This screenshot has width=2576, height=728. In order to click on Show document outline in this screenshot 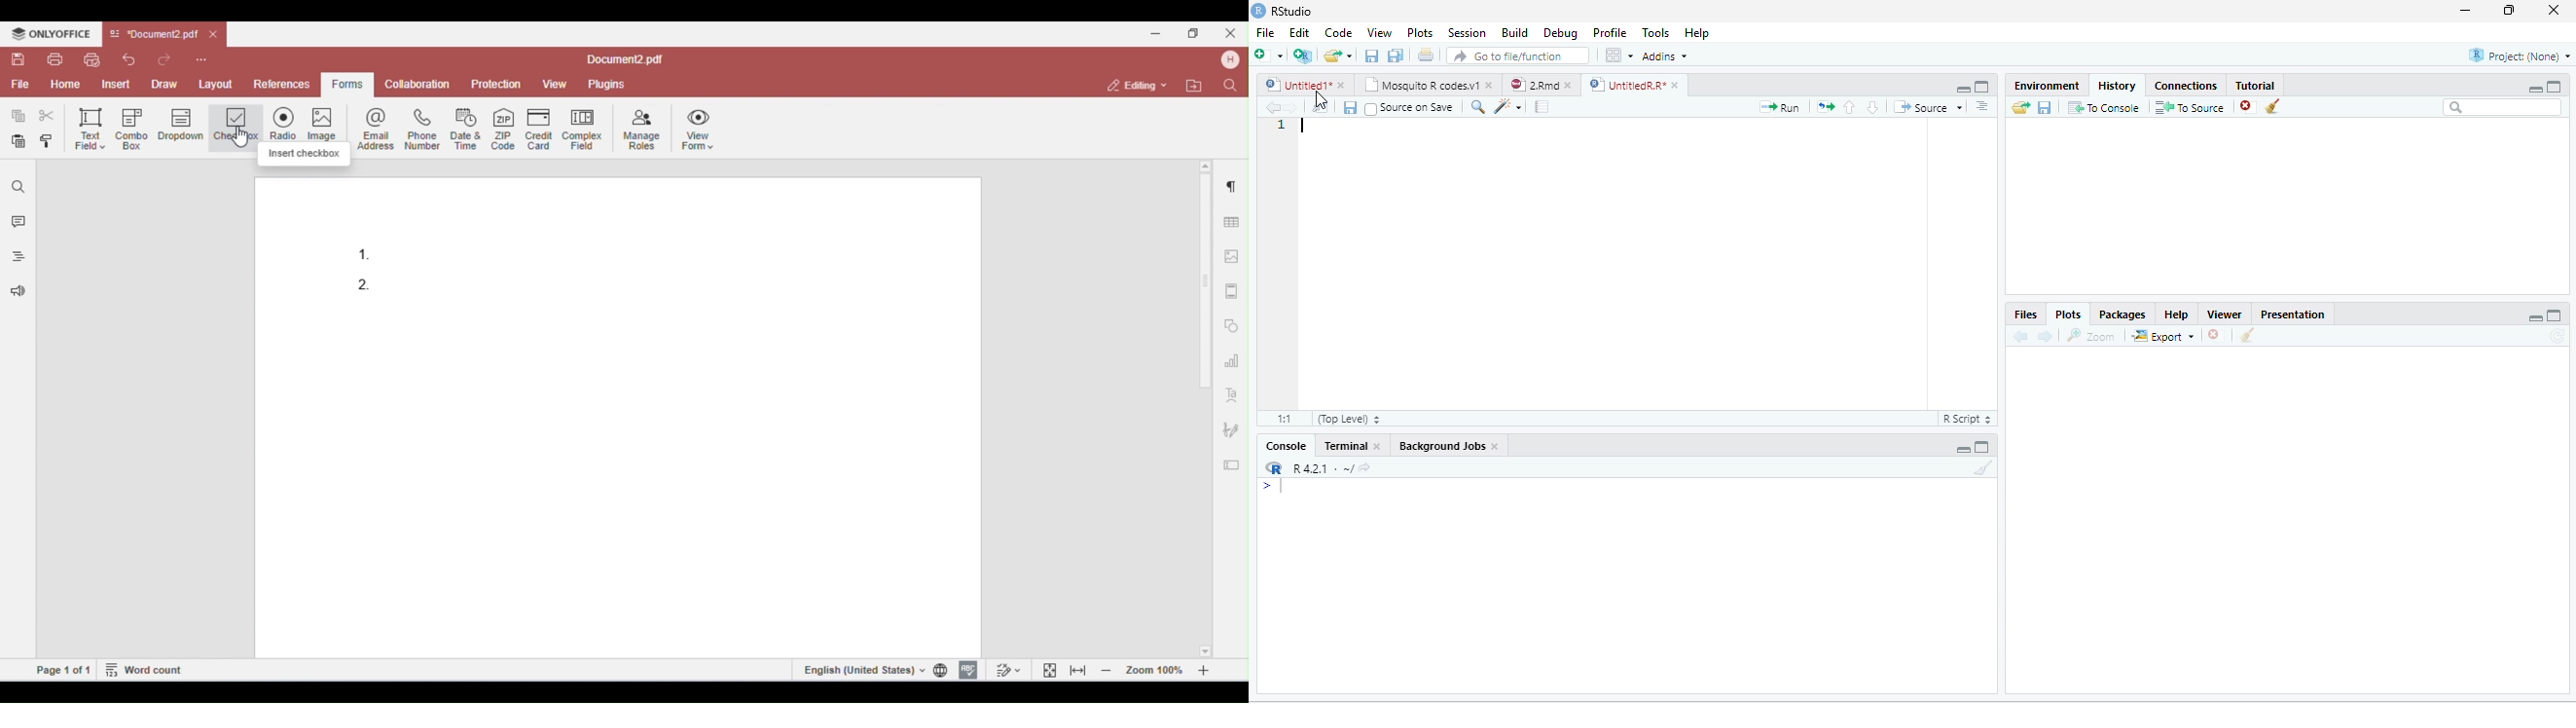, I will do `click(1982, 105)`.